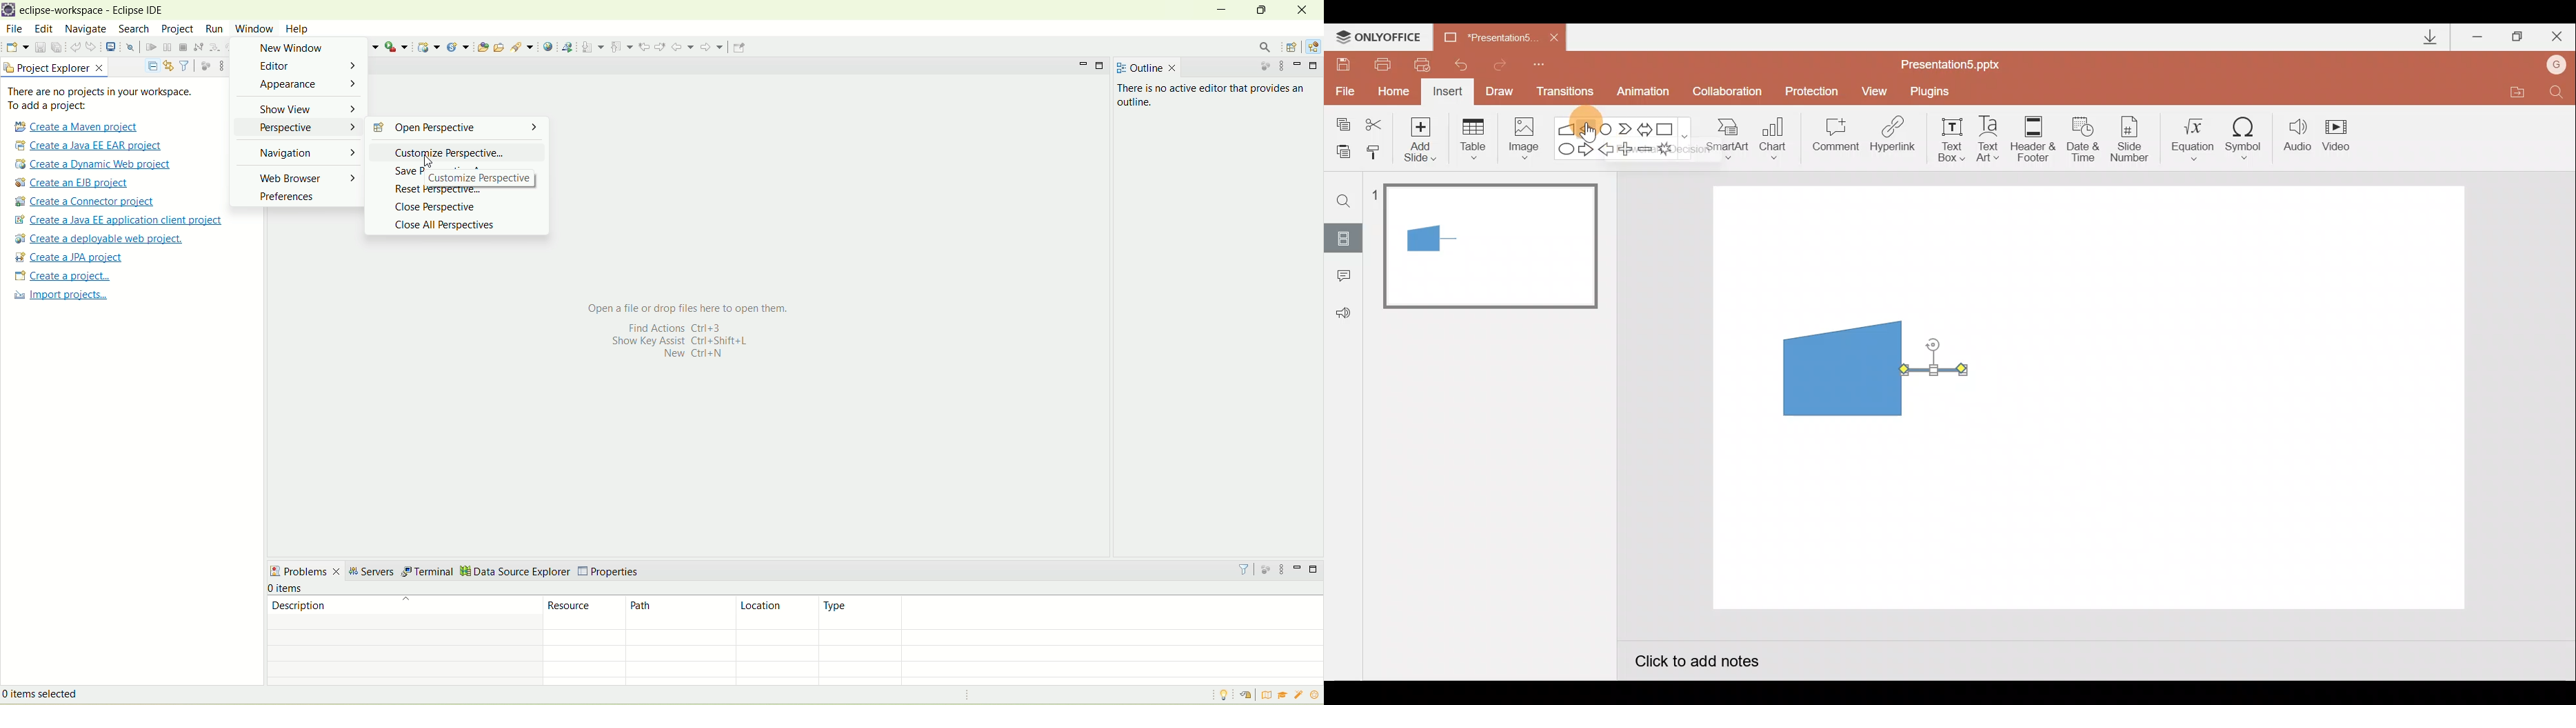  I want to click on editor, so click(308, 66).